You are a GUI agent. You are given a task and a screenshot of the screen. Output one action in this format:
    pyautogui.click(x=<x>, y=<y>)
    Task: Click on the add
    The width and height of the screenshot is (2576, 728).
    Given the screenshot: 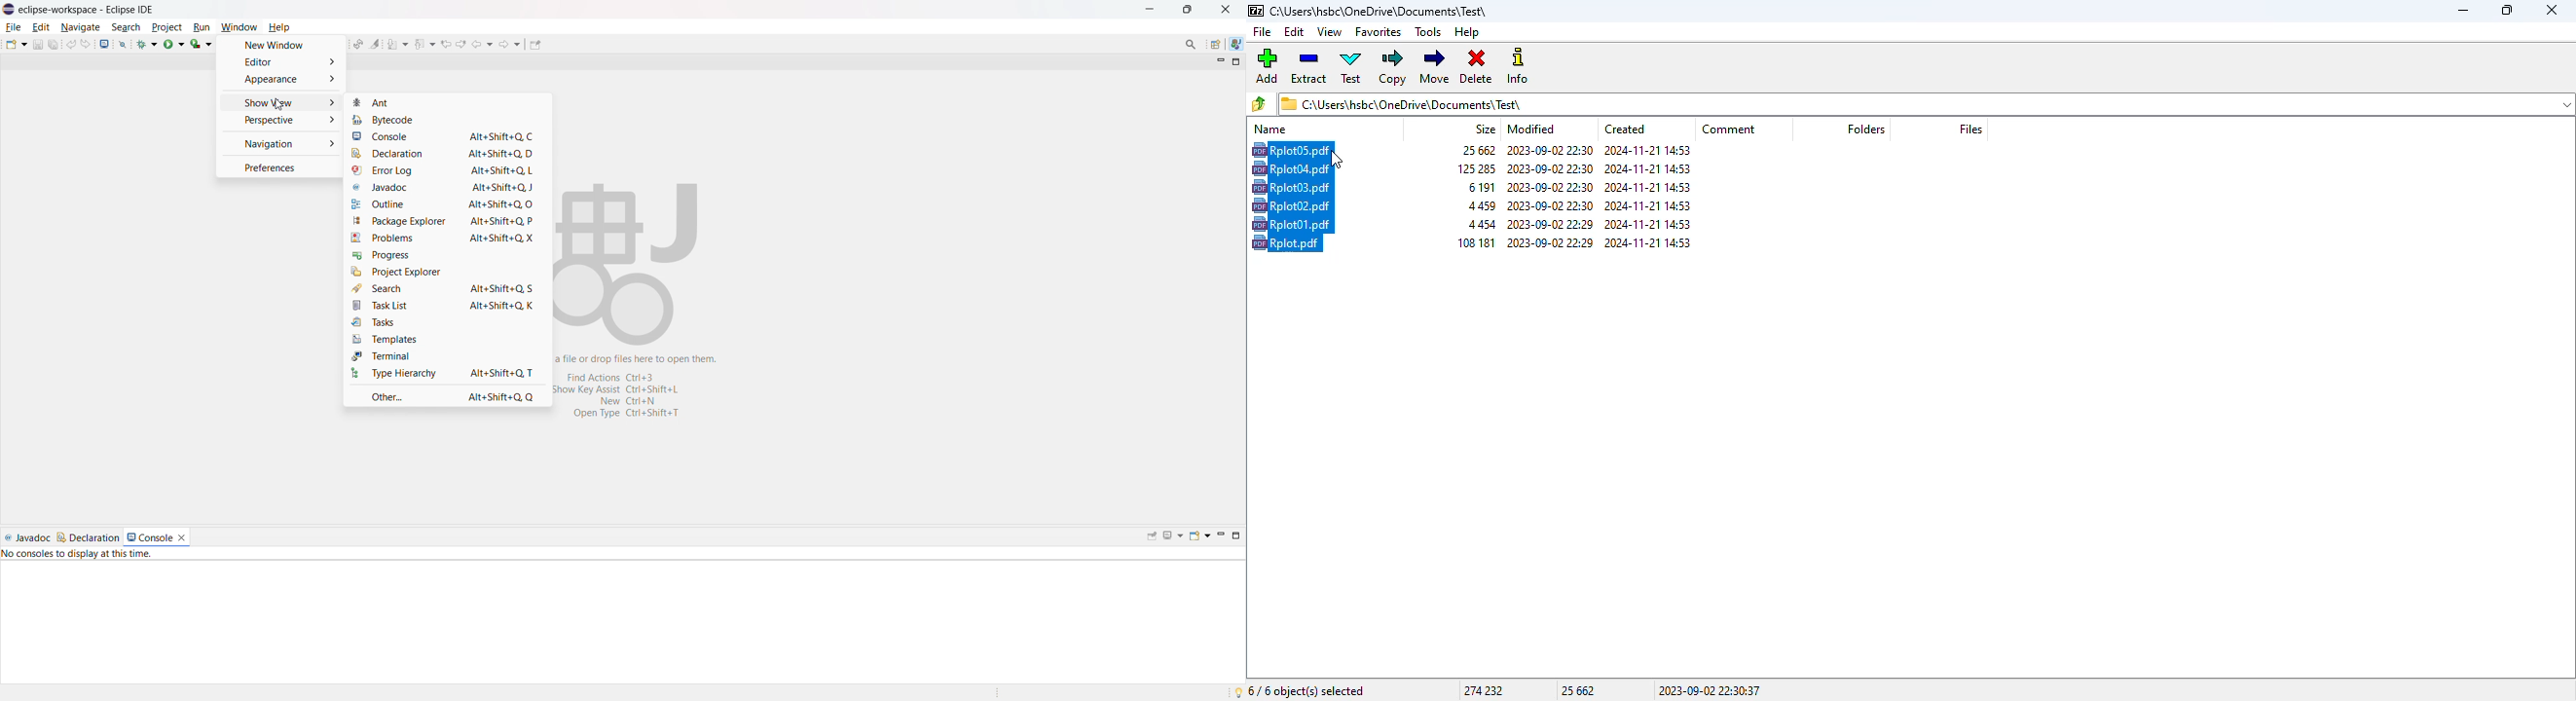 What is the action you would take?
    pyautogui.click(x=1268, y=65)
    